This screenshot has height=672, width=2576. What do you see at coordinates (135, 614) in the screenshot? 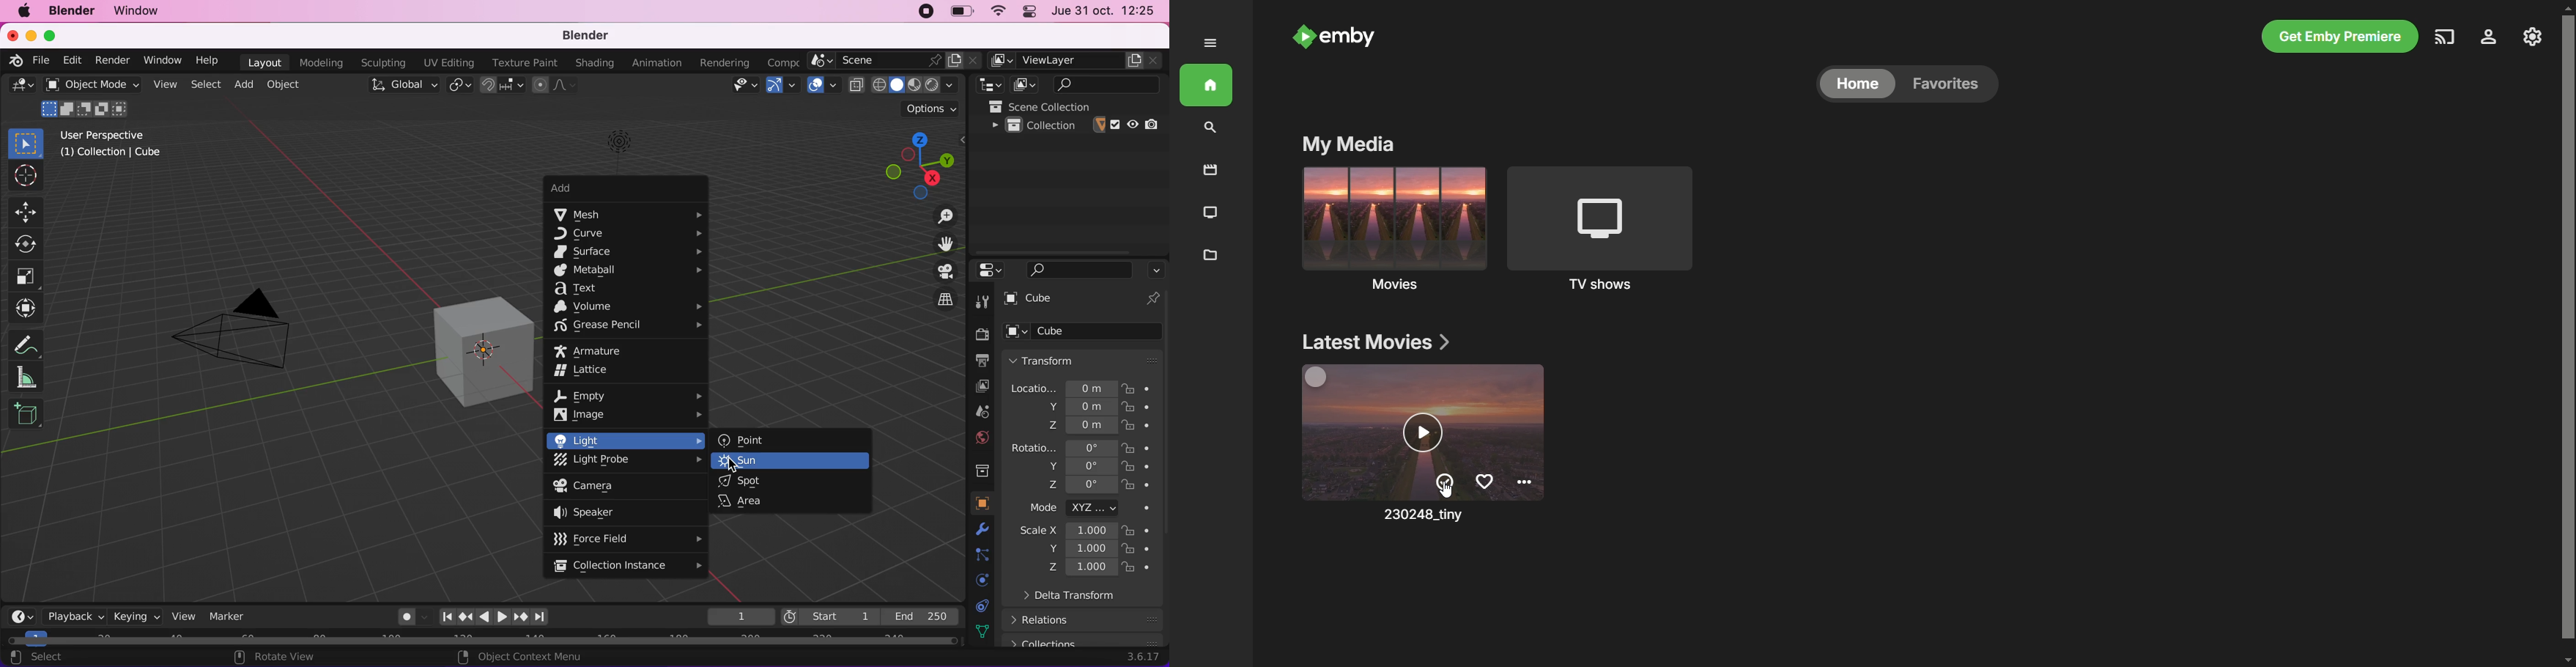
I see `keying` at bounding box center [135, 614].